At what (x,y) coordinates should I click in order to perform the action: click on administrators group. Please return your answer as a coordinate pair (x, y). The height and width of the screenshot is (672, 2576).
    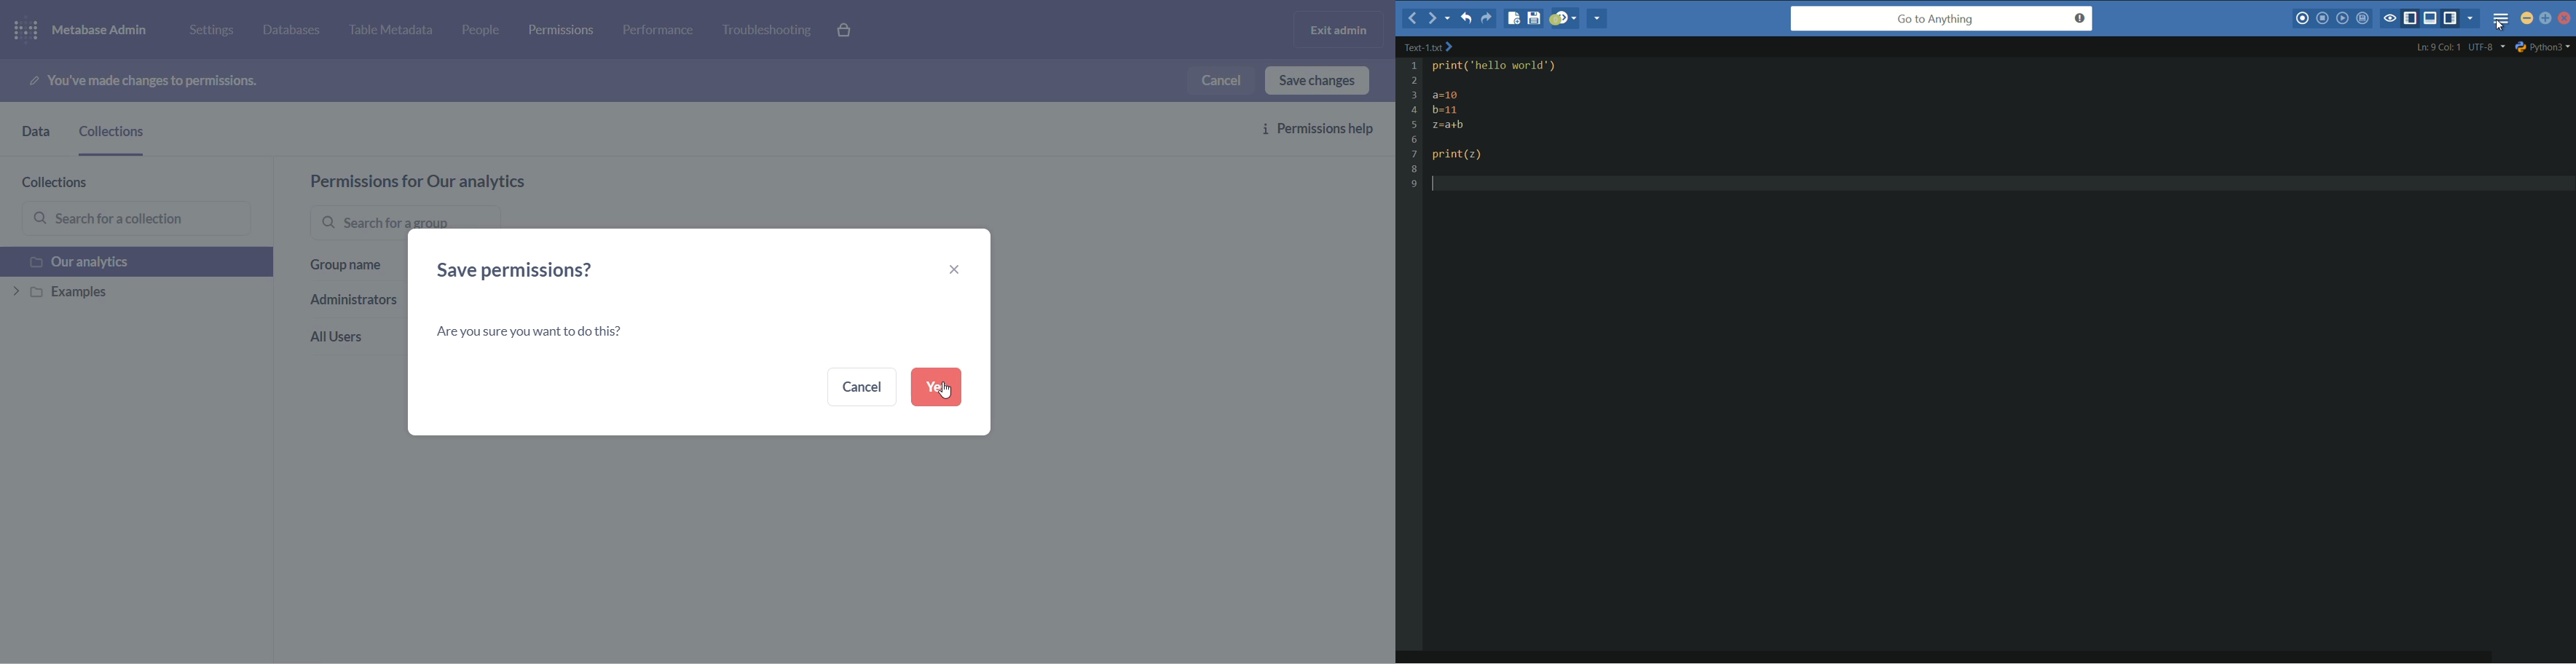
    Looking at the image, I should click on (350, 304).